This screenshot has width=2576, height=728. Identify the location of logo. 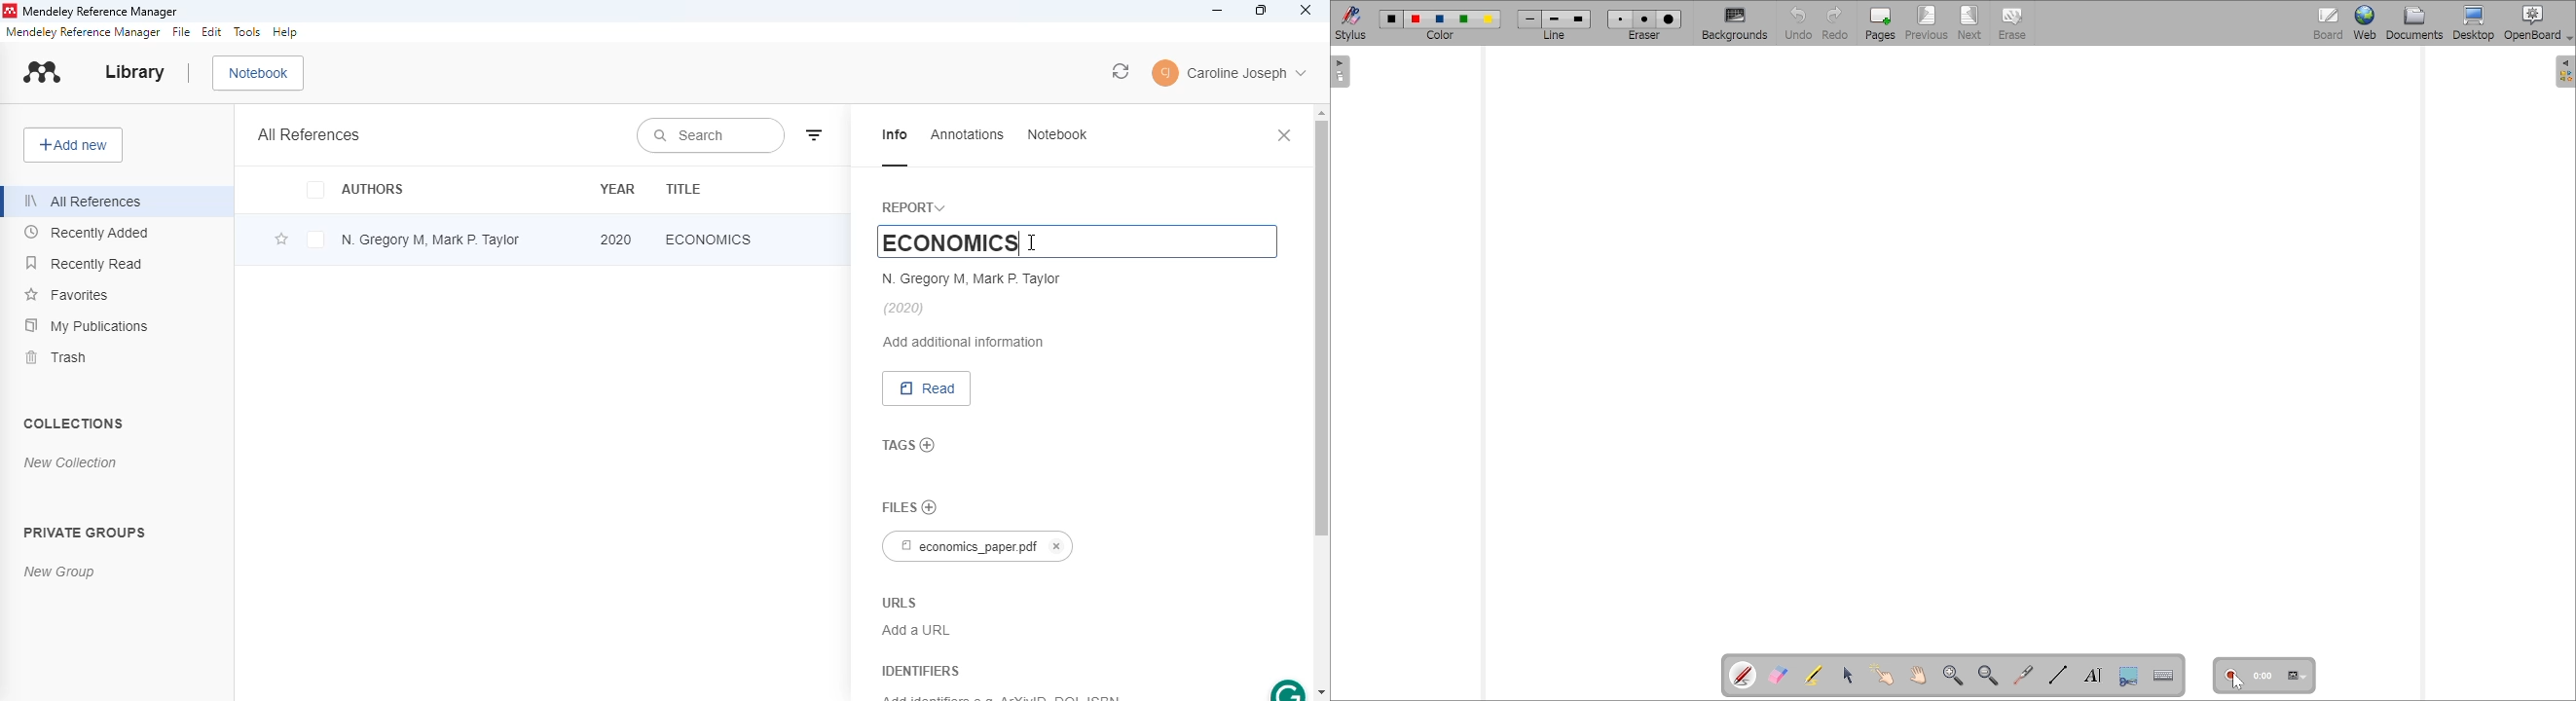
(10, 11).